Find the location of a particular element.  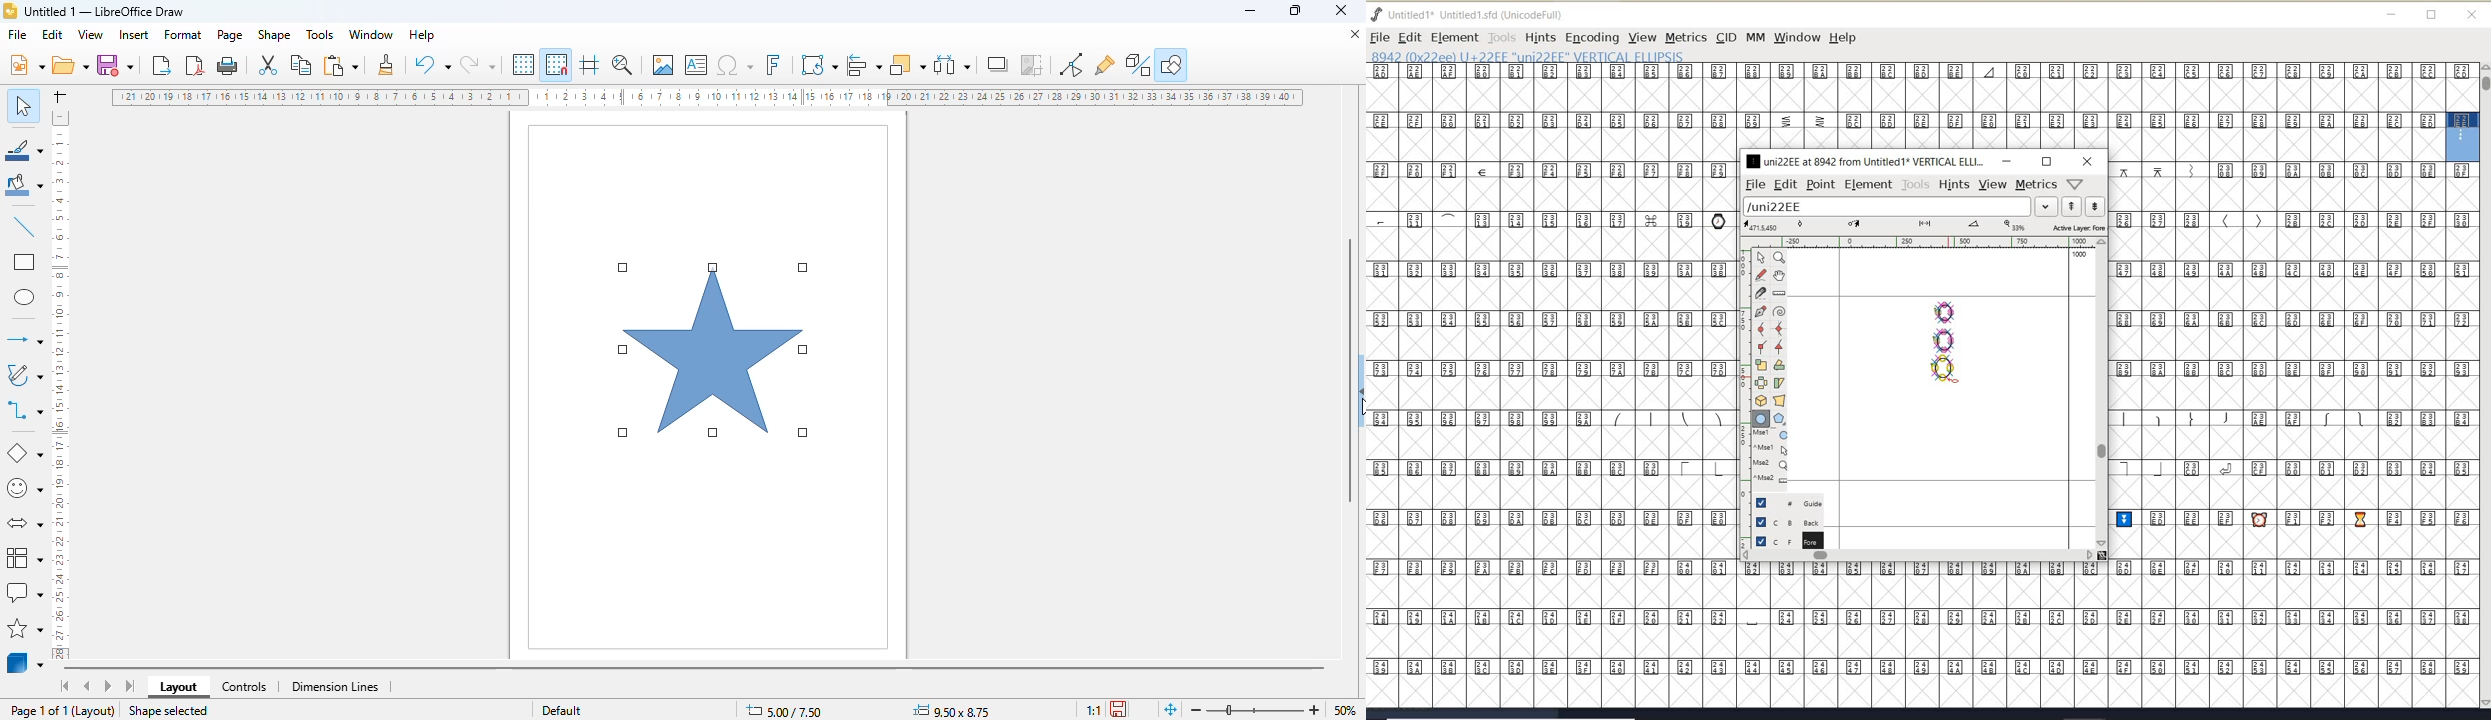

stars and banners is located at coordinates (25, 629).